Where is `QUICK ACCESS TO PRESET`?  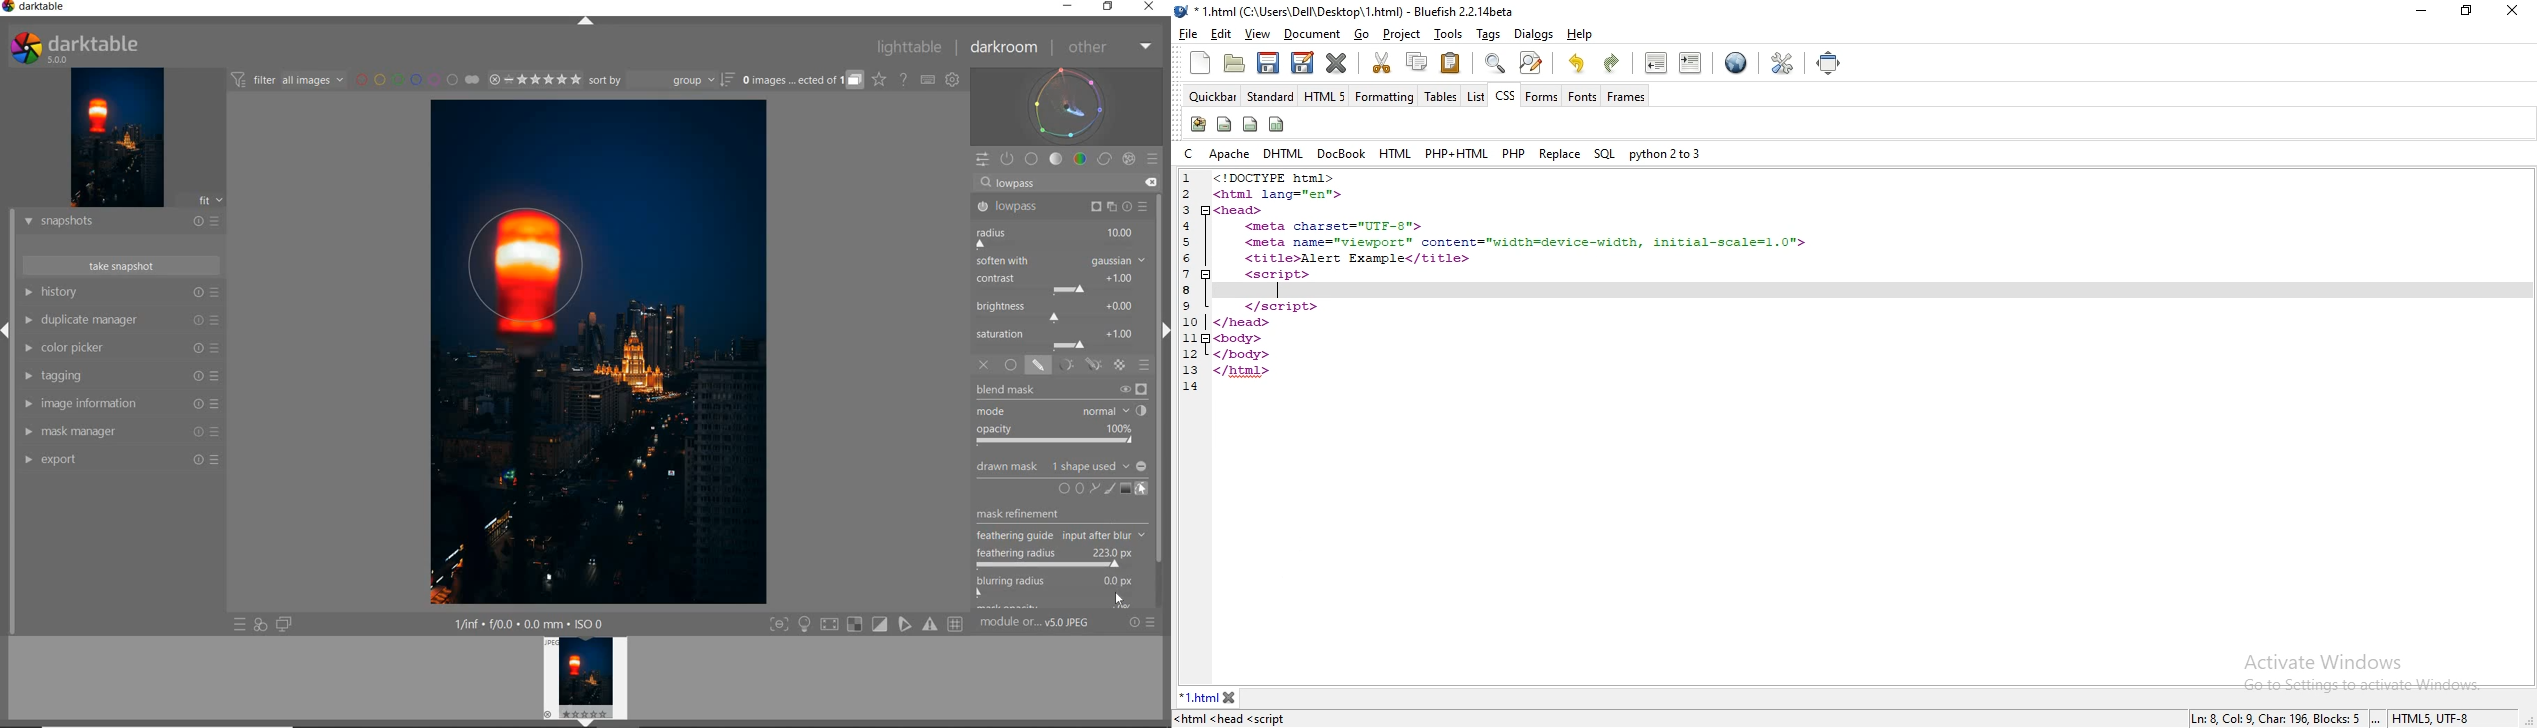 QUICK ACCESS TO PRESET is located at coordinates (240, 626).